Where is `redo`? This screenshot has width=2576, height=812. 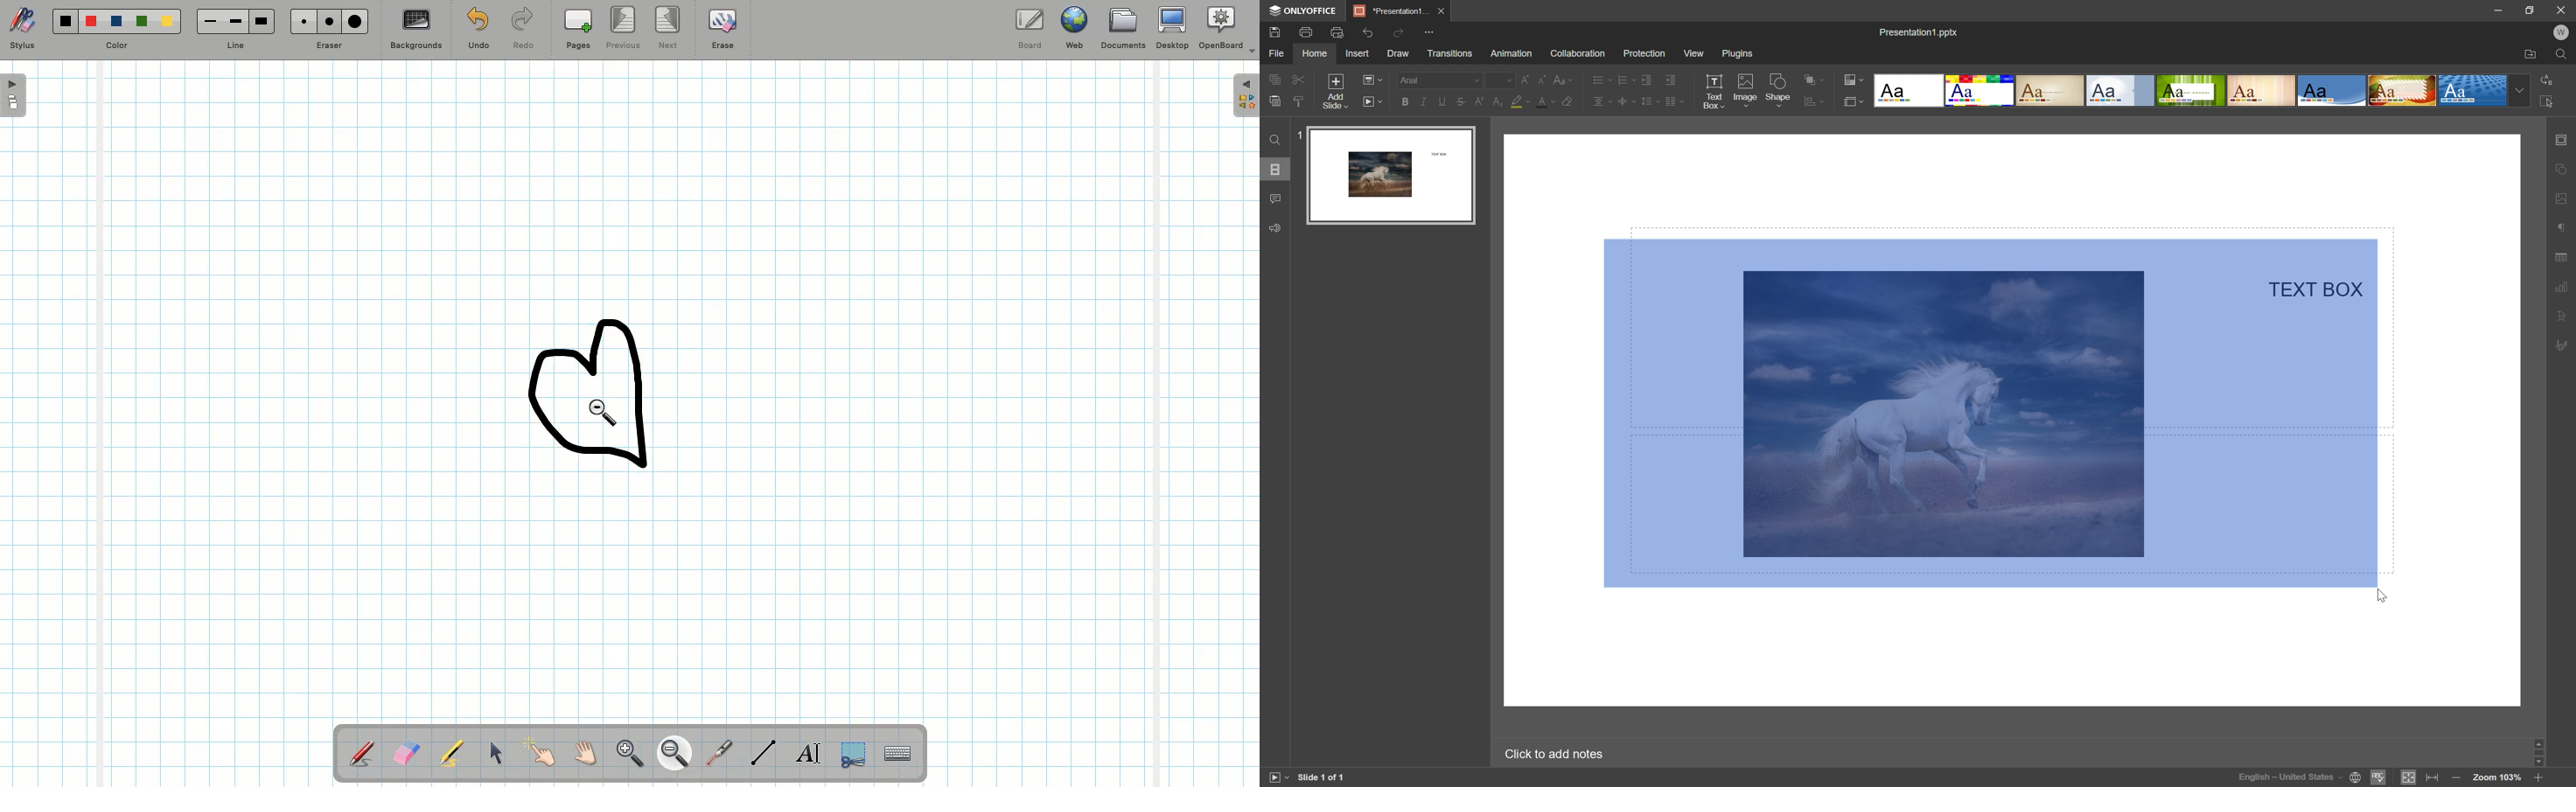 redo is located at coordinates (1401, 34).